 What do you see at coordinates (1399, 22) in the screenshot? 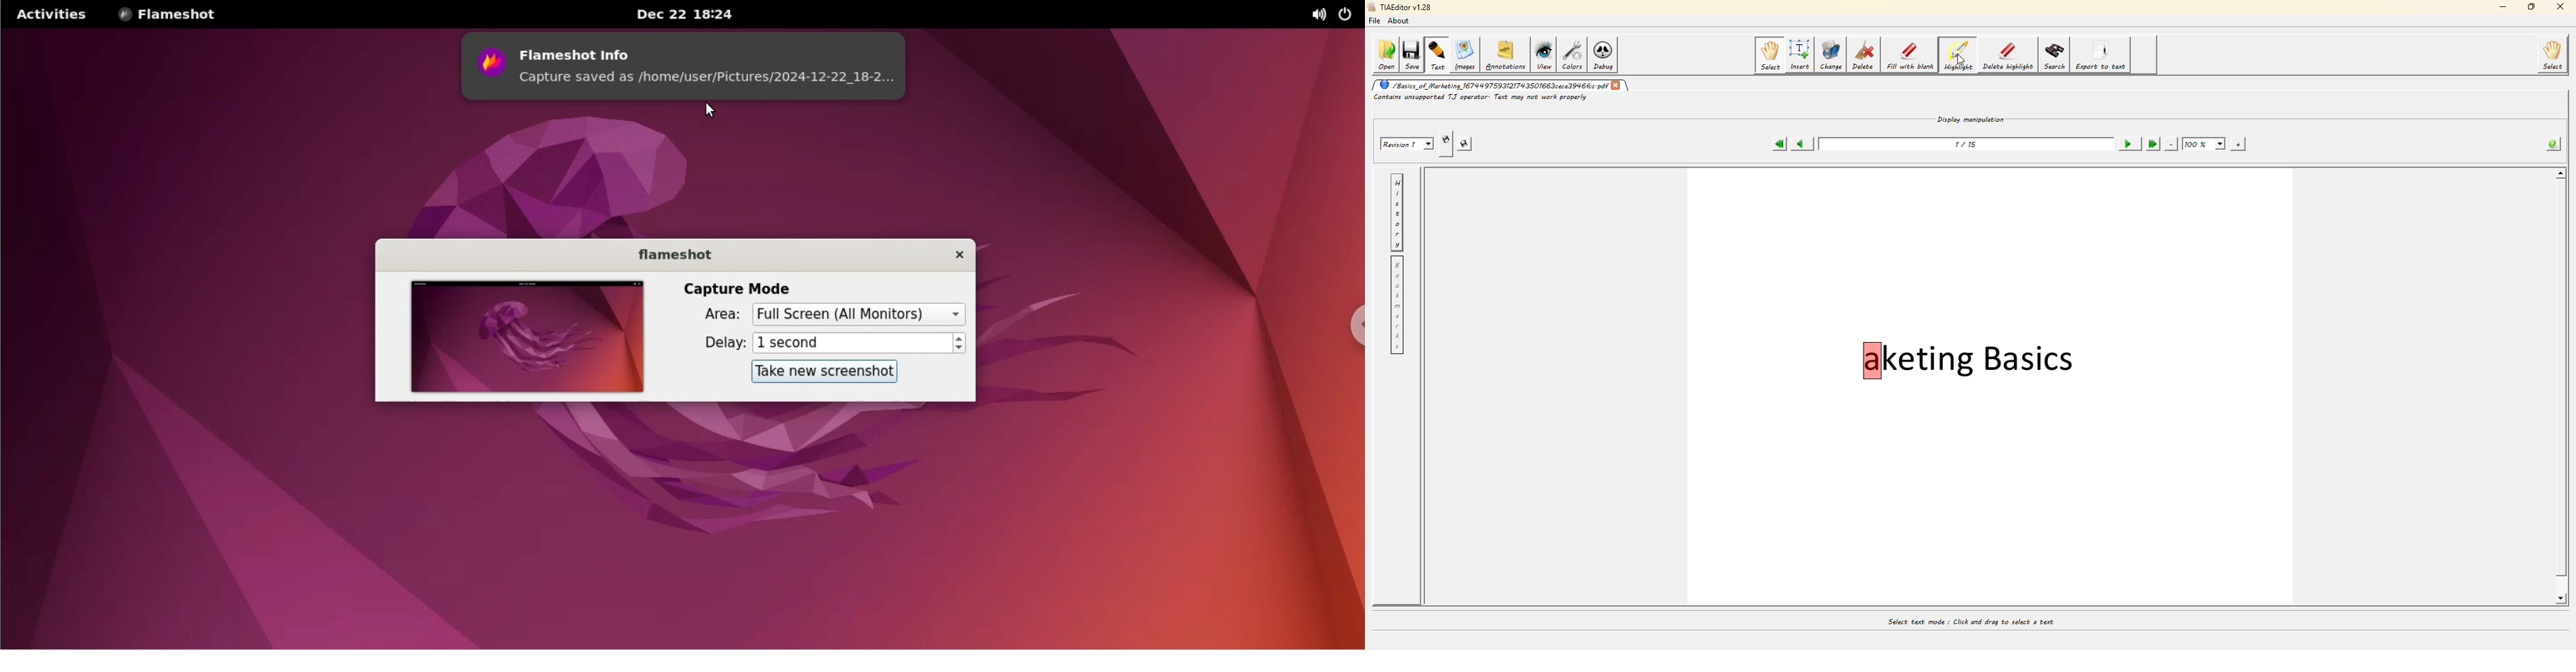
I see `about` at bounding box center [1399, 22].